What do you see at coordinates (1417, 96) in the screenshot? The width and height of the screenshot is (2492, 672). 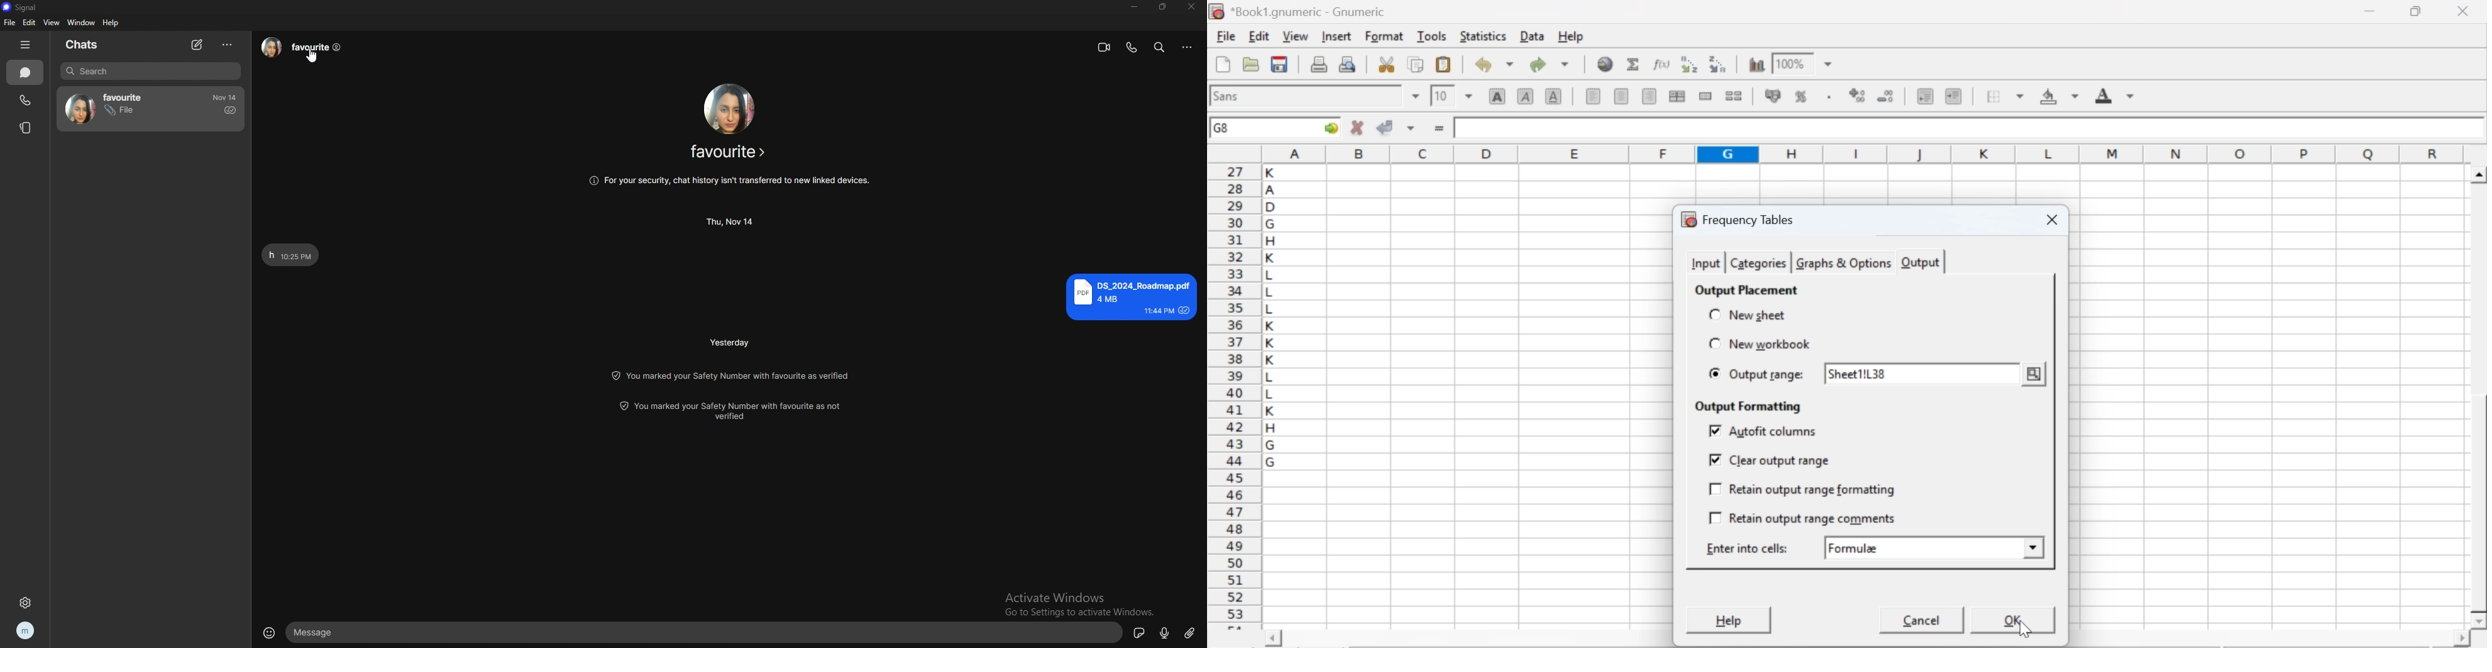 I see `drop down` at bounding box center [1417, 96].